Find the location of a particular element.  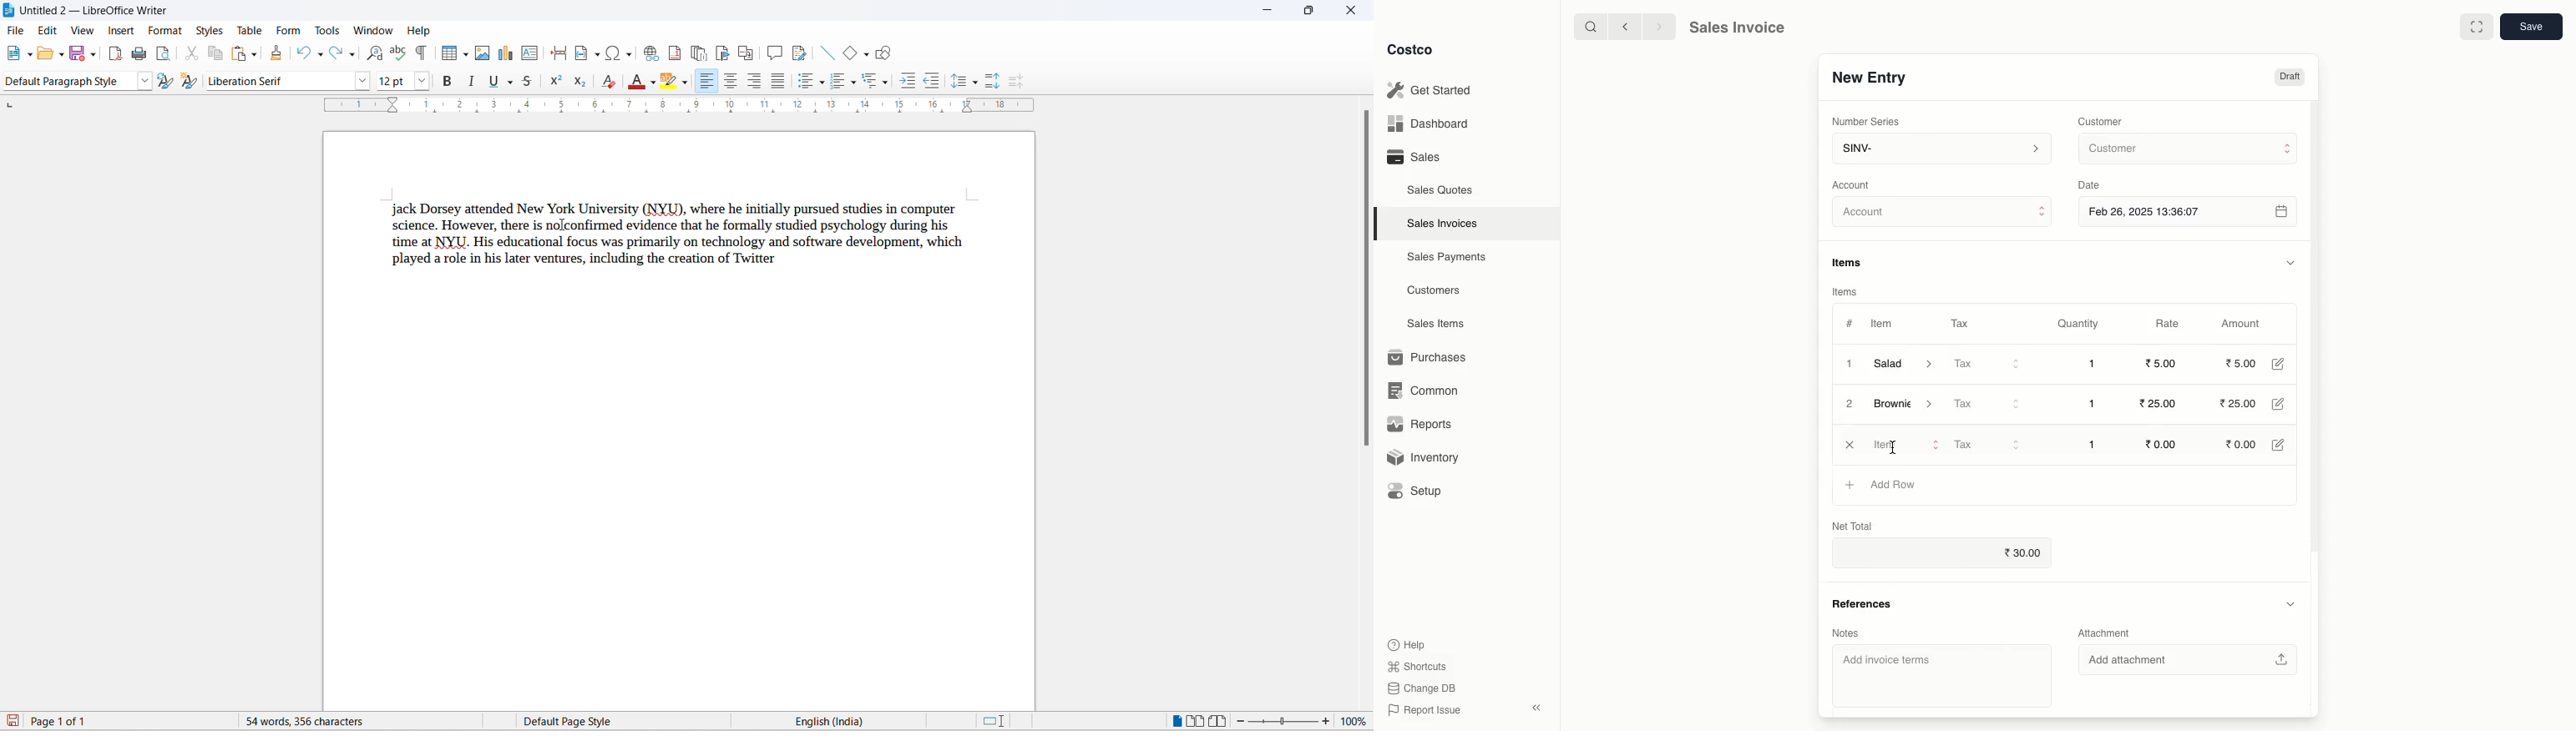

cursor is located at coordinates (1890, 446).